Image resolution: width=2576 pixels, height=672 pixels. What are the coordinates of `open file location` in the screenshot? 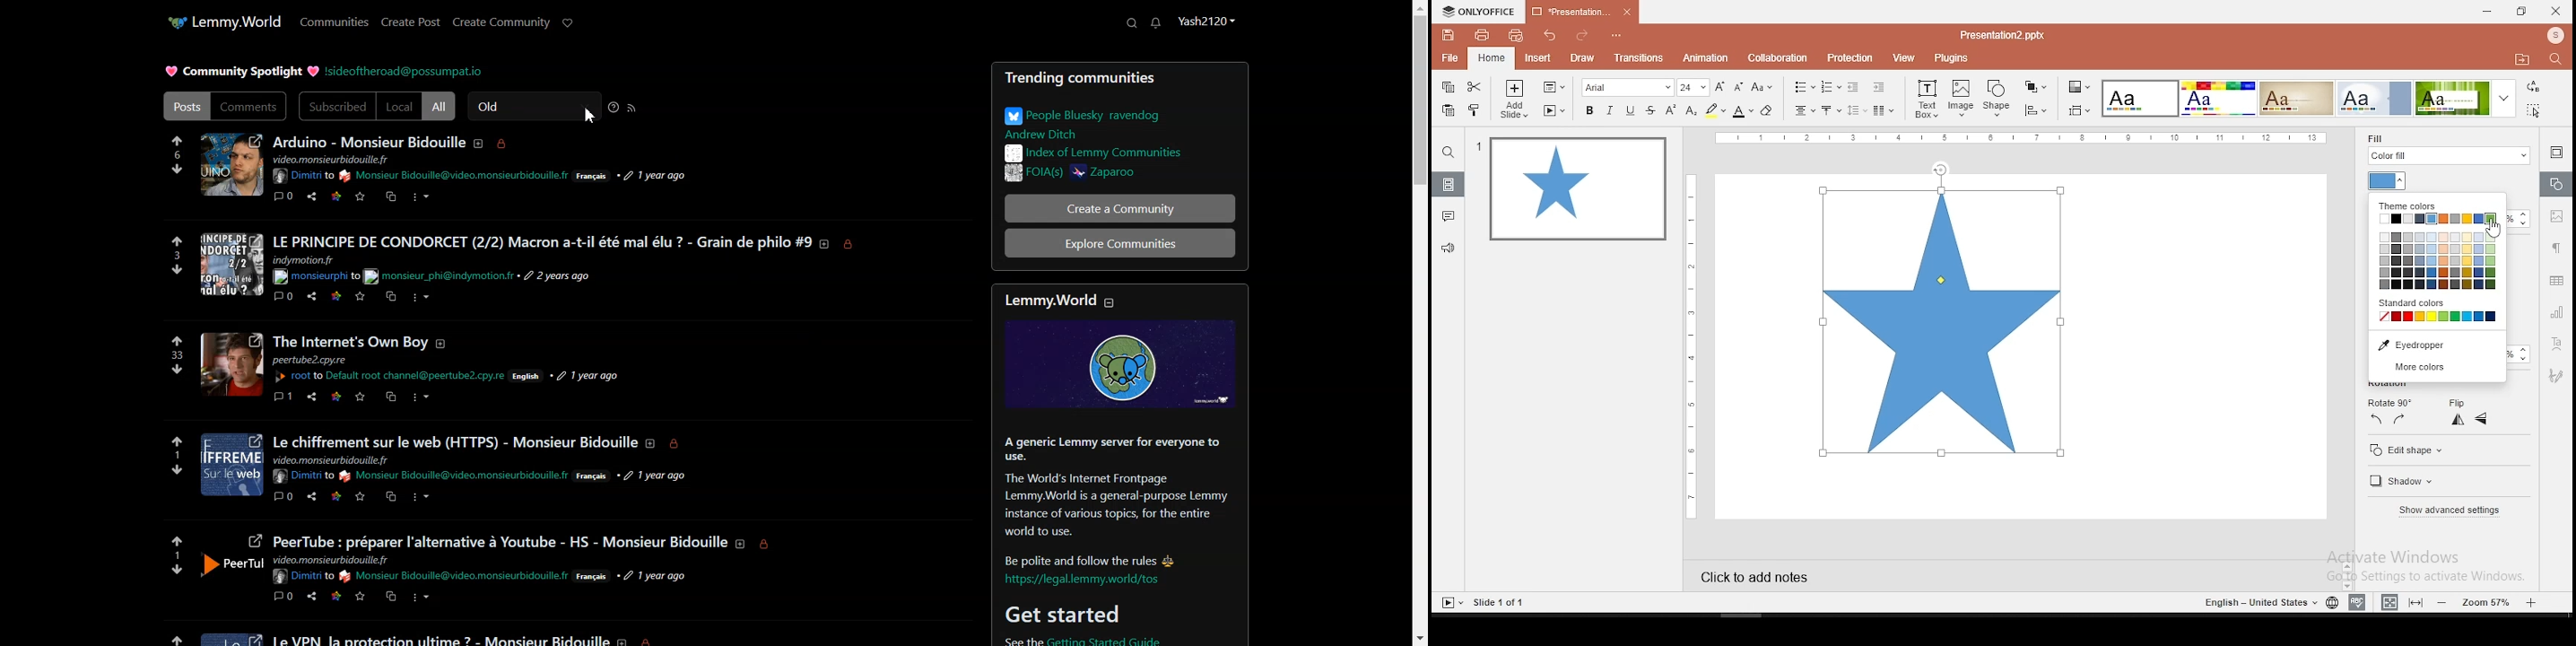 It's located at (2521, 60).